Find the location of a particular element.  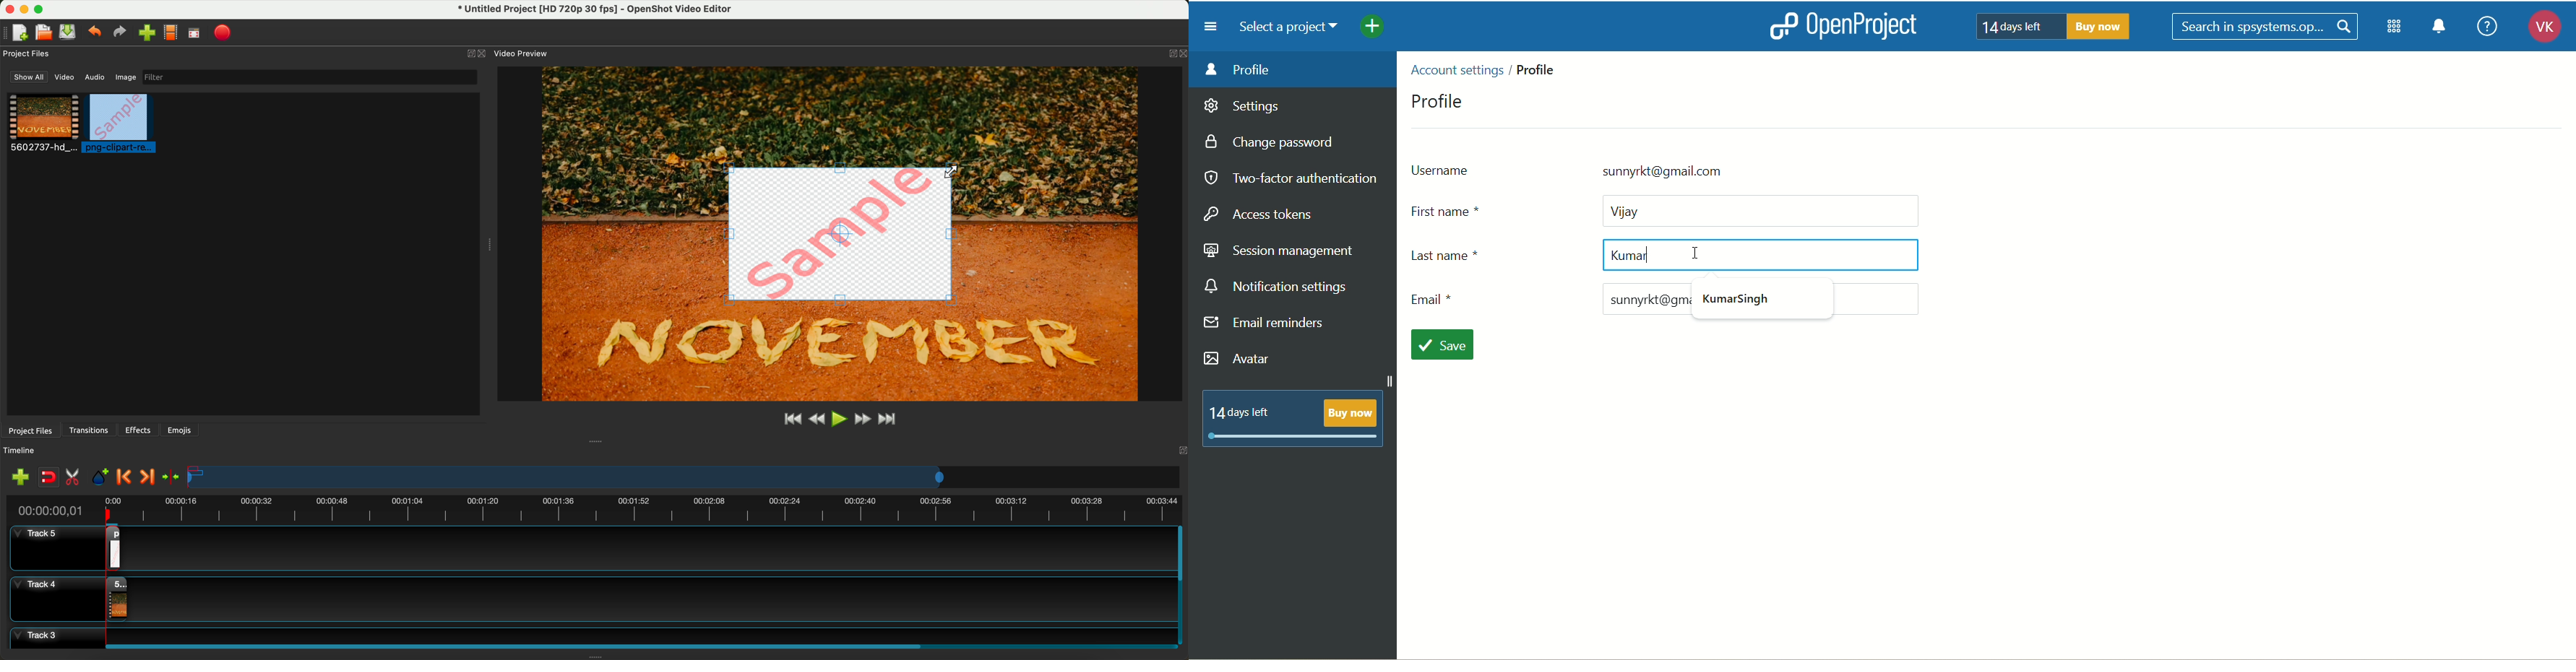

notification is located at coordinates (2444, 29).